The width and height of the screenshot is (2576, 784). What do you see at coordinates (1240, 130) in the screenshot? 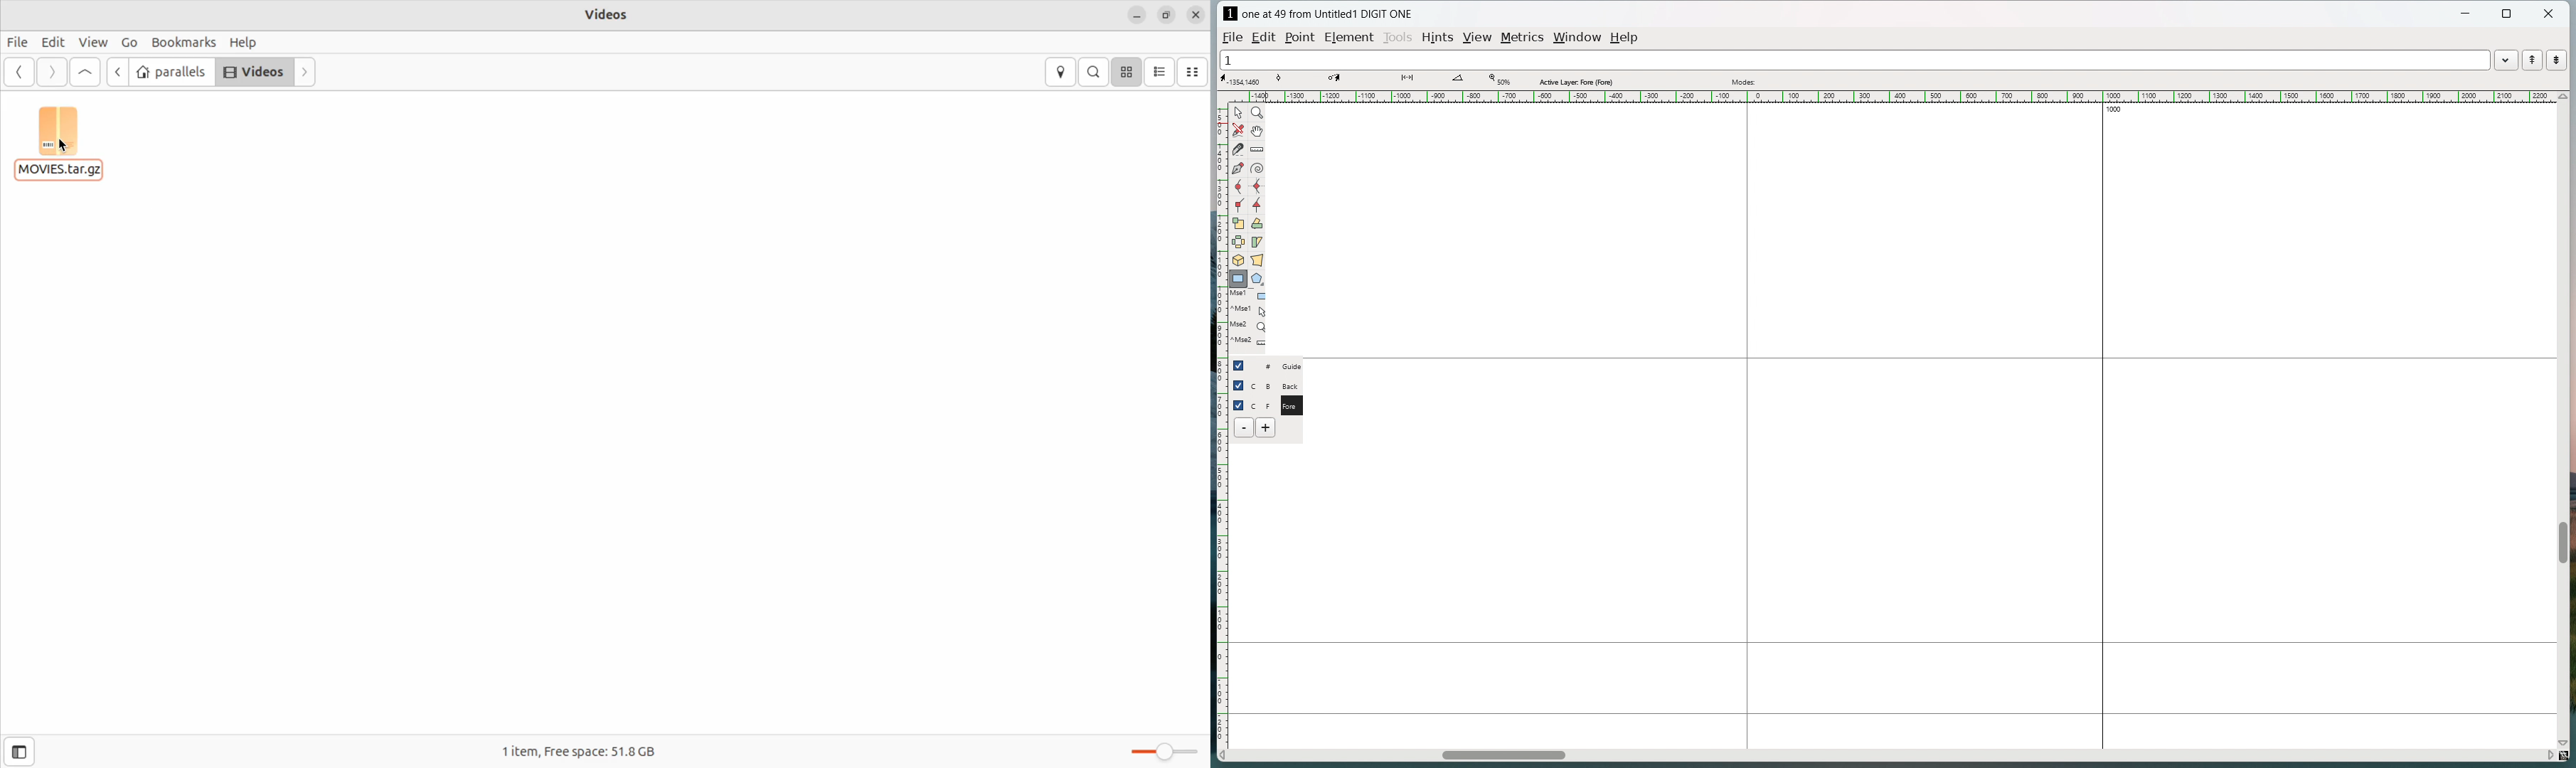
I see `draw freehand curve ` at bounding box center [1240, 130].